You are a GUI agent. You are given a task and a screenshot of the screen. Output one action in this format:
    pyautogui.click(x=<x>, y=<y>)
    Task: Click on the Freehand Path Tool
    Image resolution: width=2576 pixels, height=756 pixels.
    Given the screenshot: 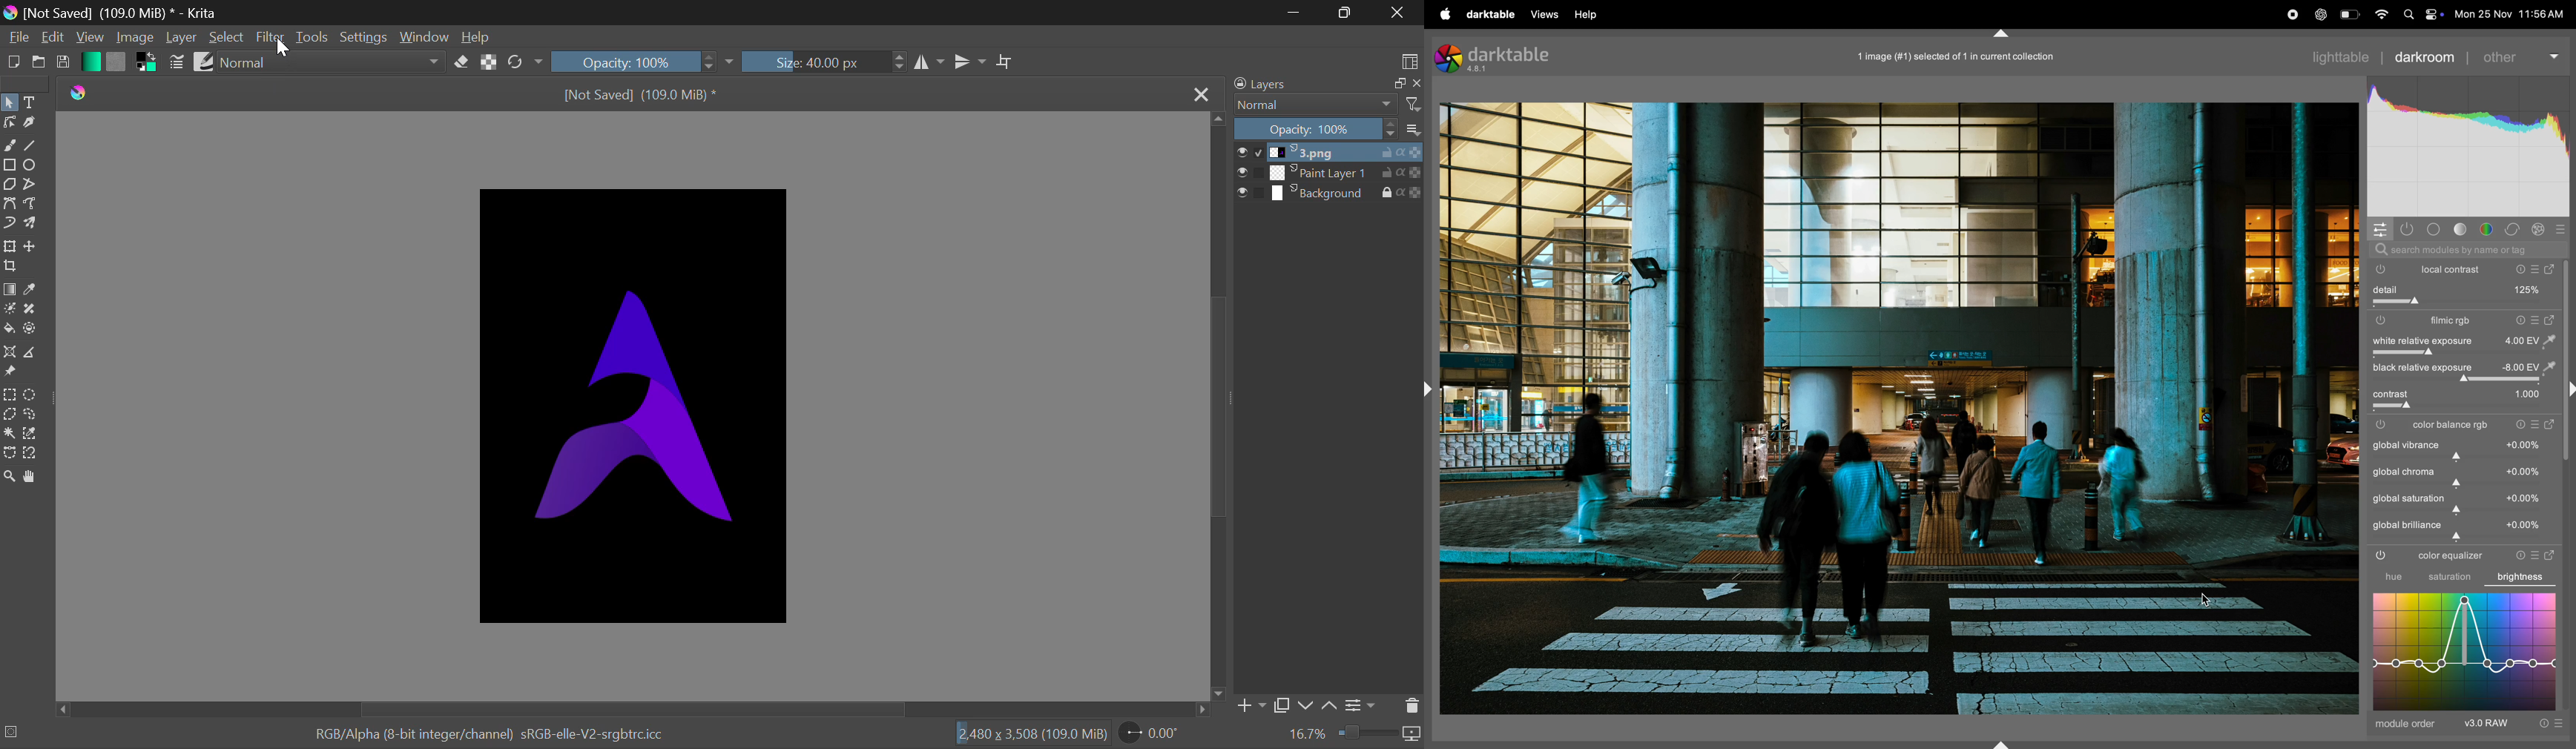 What is the action you would take?
    pyautogui.click(x=31, y=202)
    